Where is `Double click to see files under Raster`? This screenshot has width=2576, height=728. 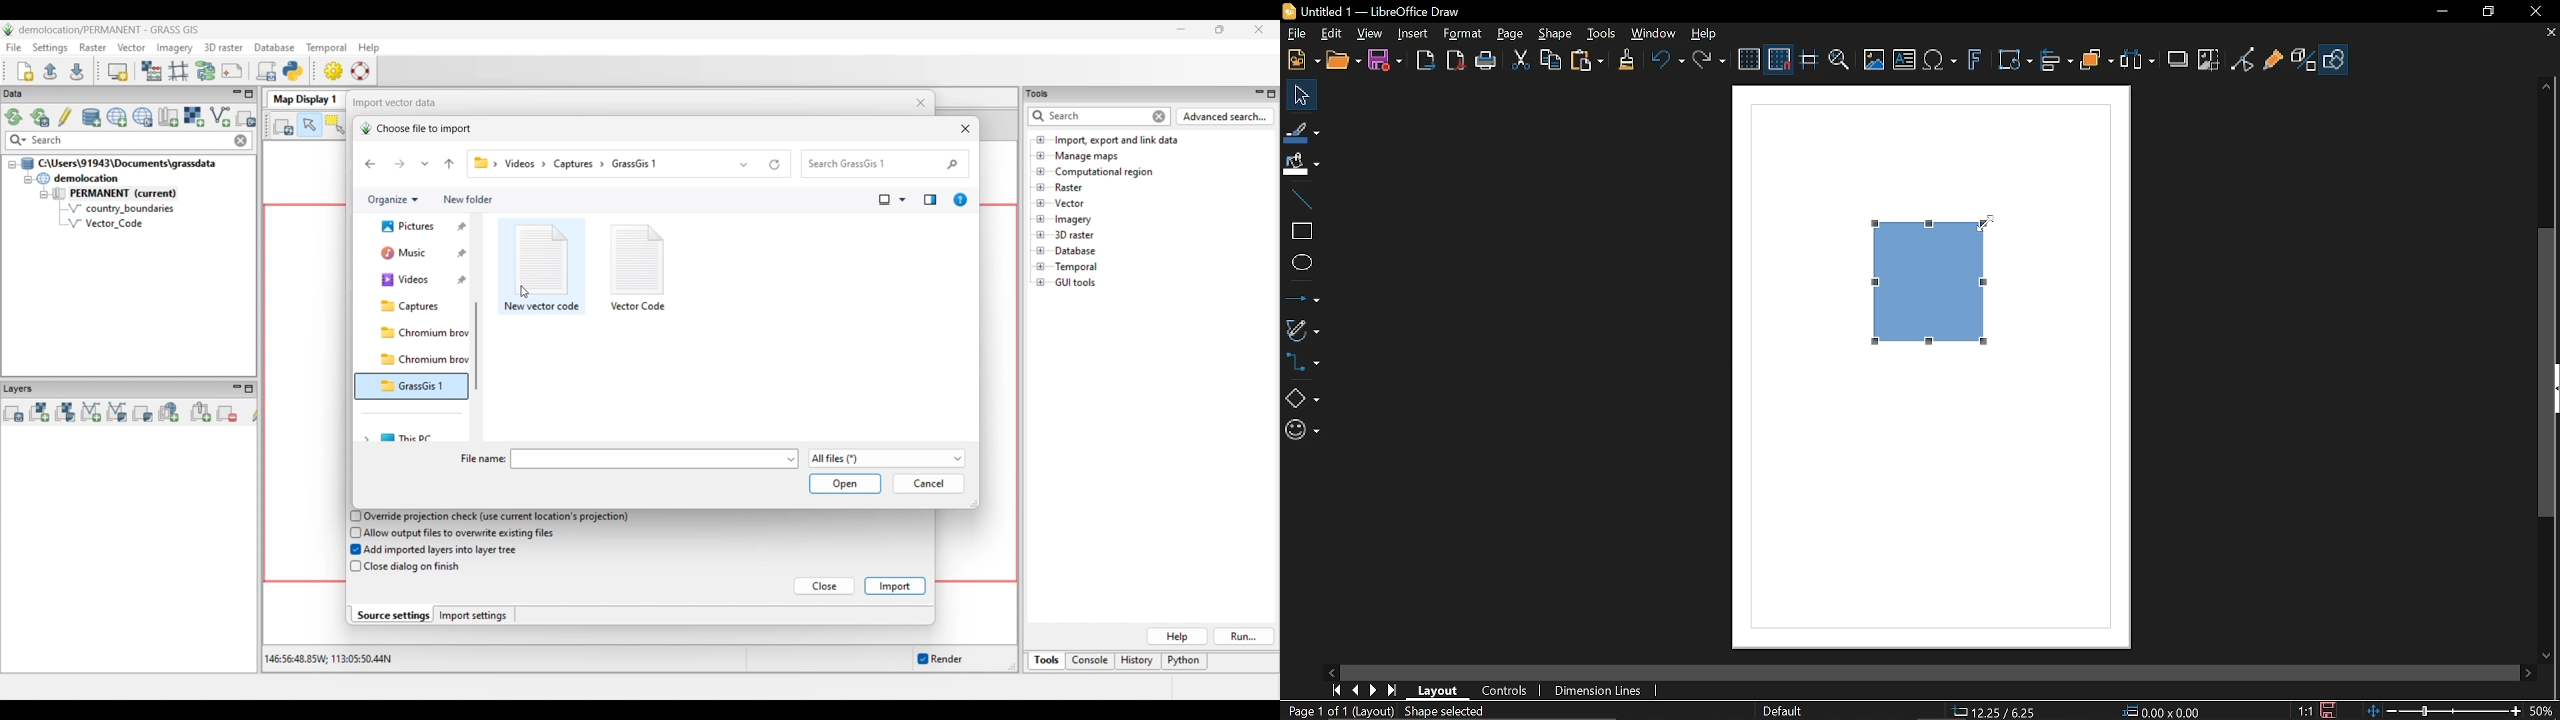 Double click to see files under Raster is located at coordinates (1069, 187).